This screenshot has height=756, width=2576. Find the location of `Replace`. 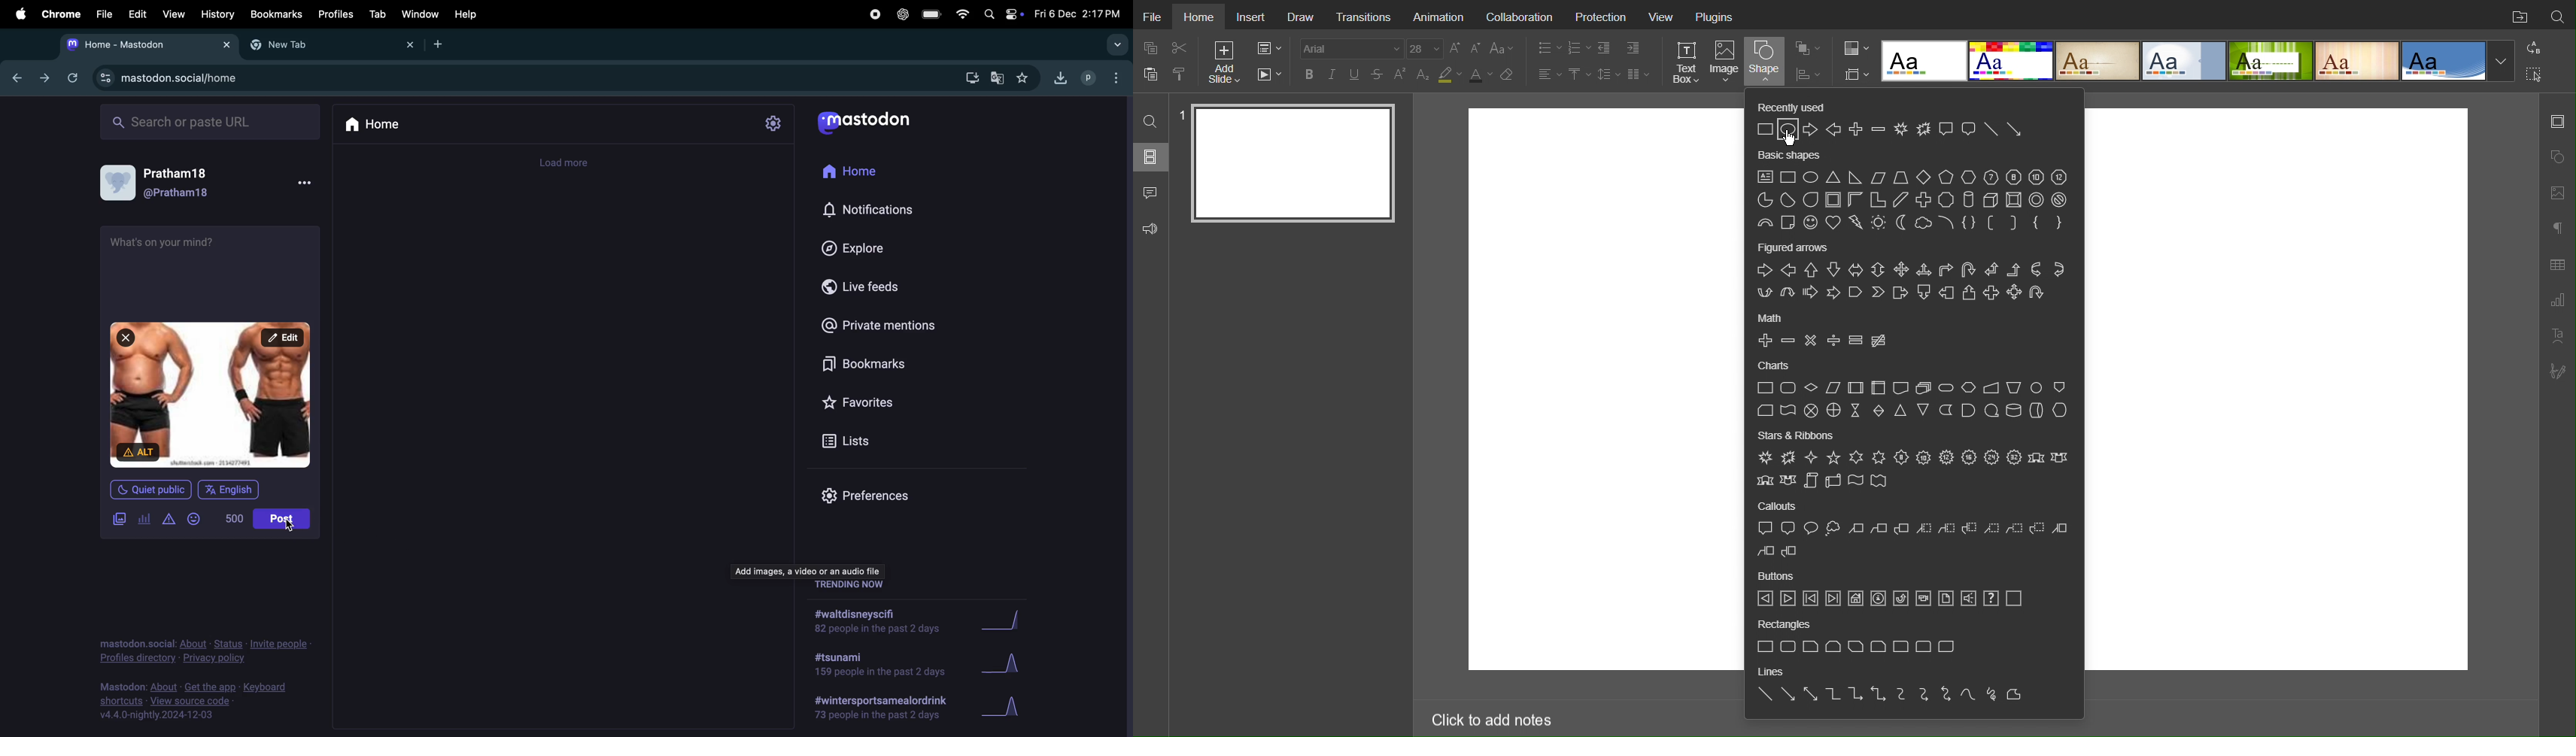

Replace is located at coordinates (2532, 47).